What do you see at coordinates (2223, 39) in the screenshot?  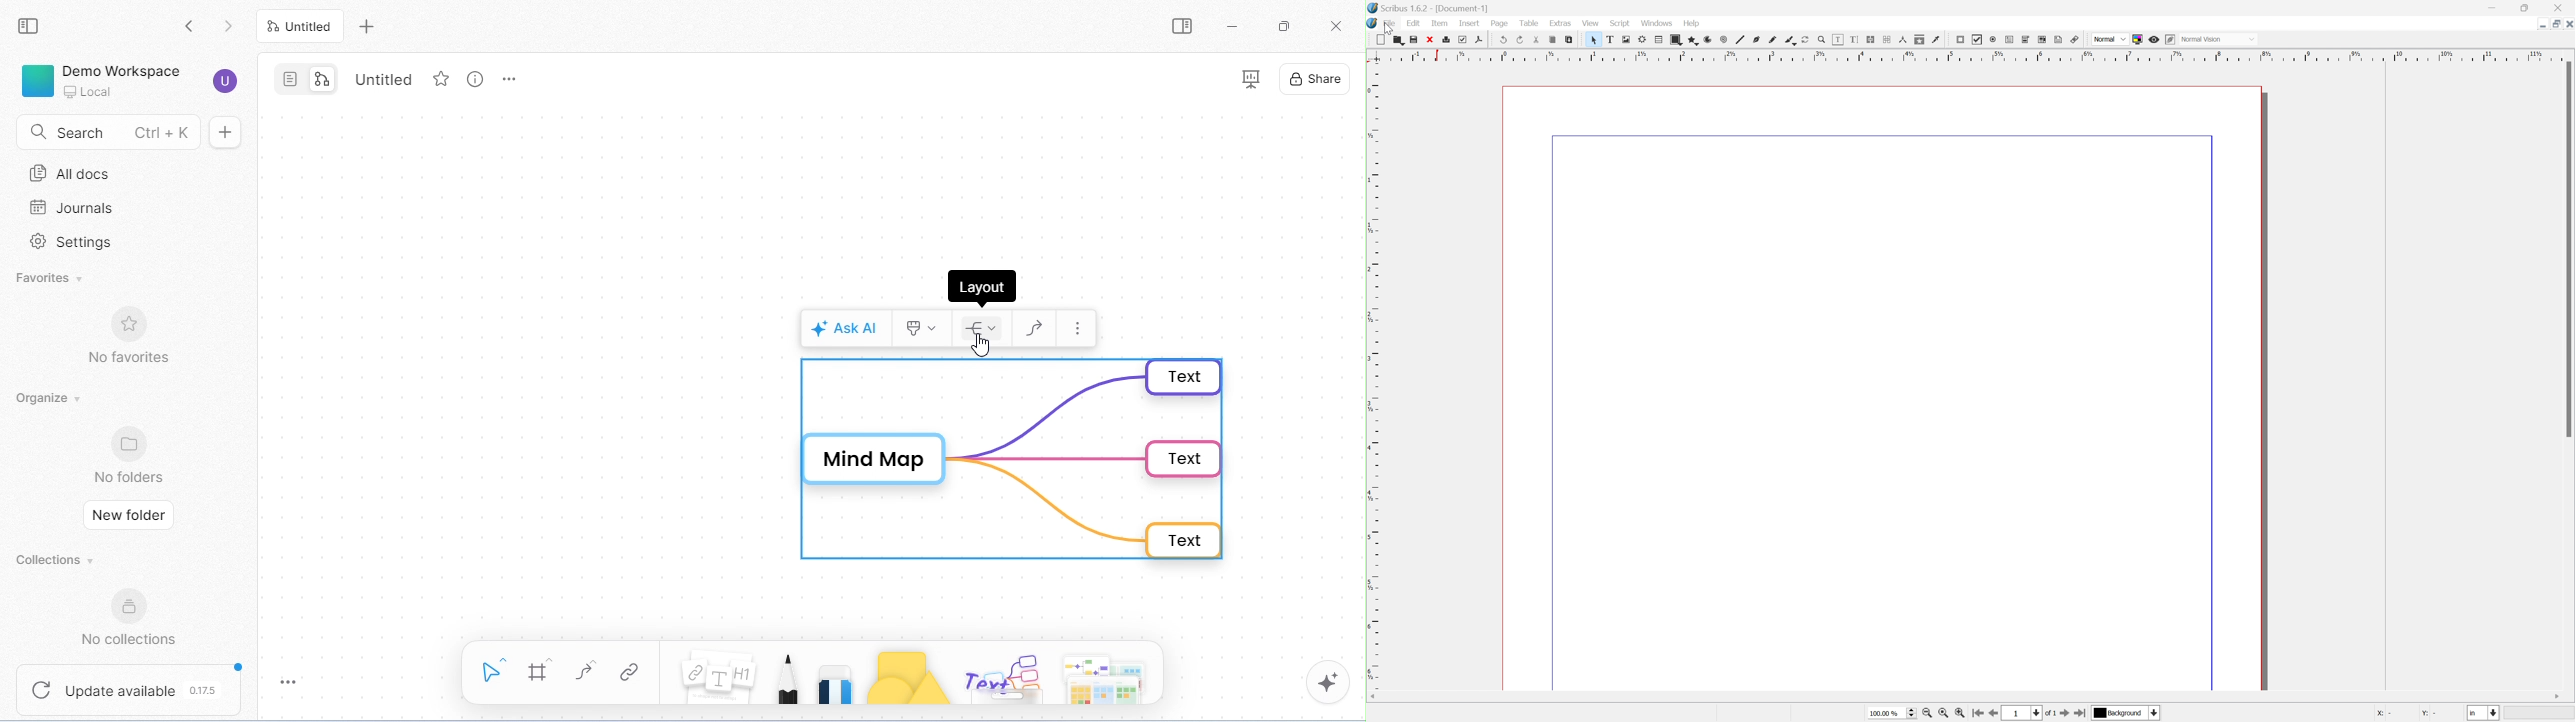 I see `Normal vision` at bounding box center [2223, 39].